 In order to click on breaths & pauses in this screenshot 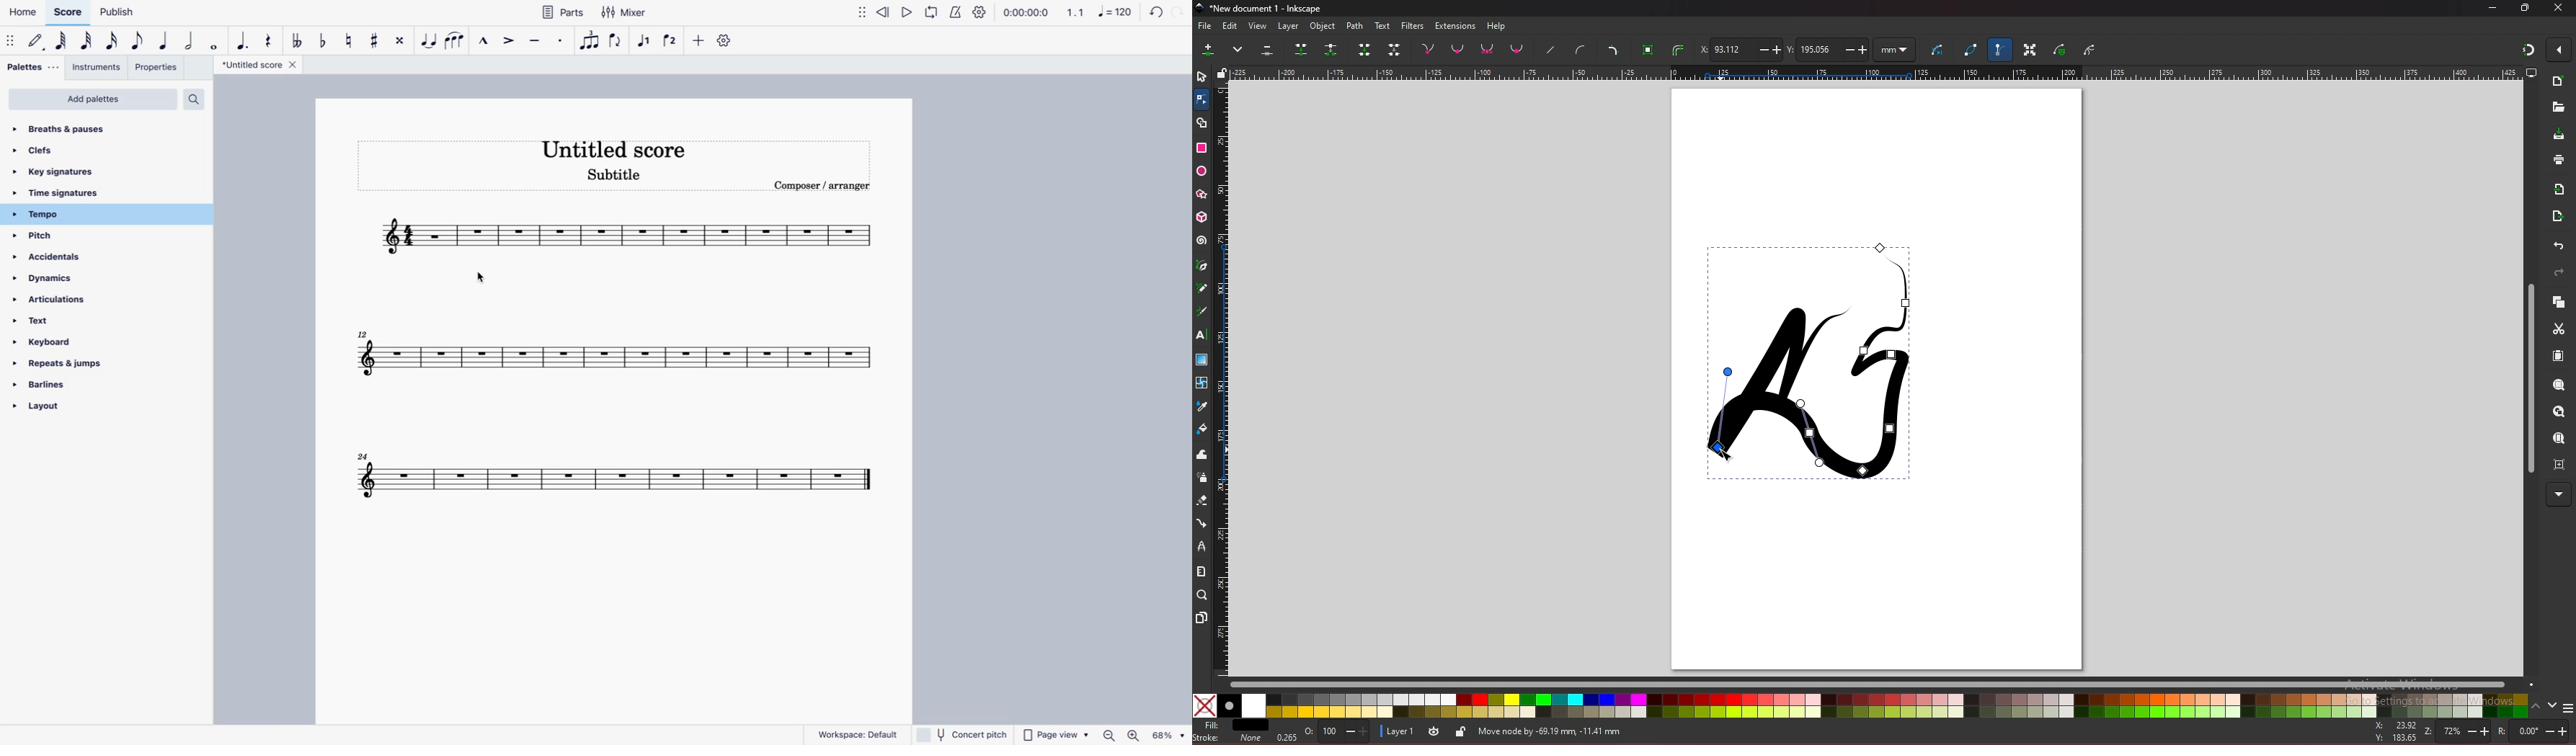, I will do `click(107, 127)`.